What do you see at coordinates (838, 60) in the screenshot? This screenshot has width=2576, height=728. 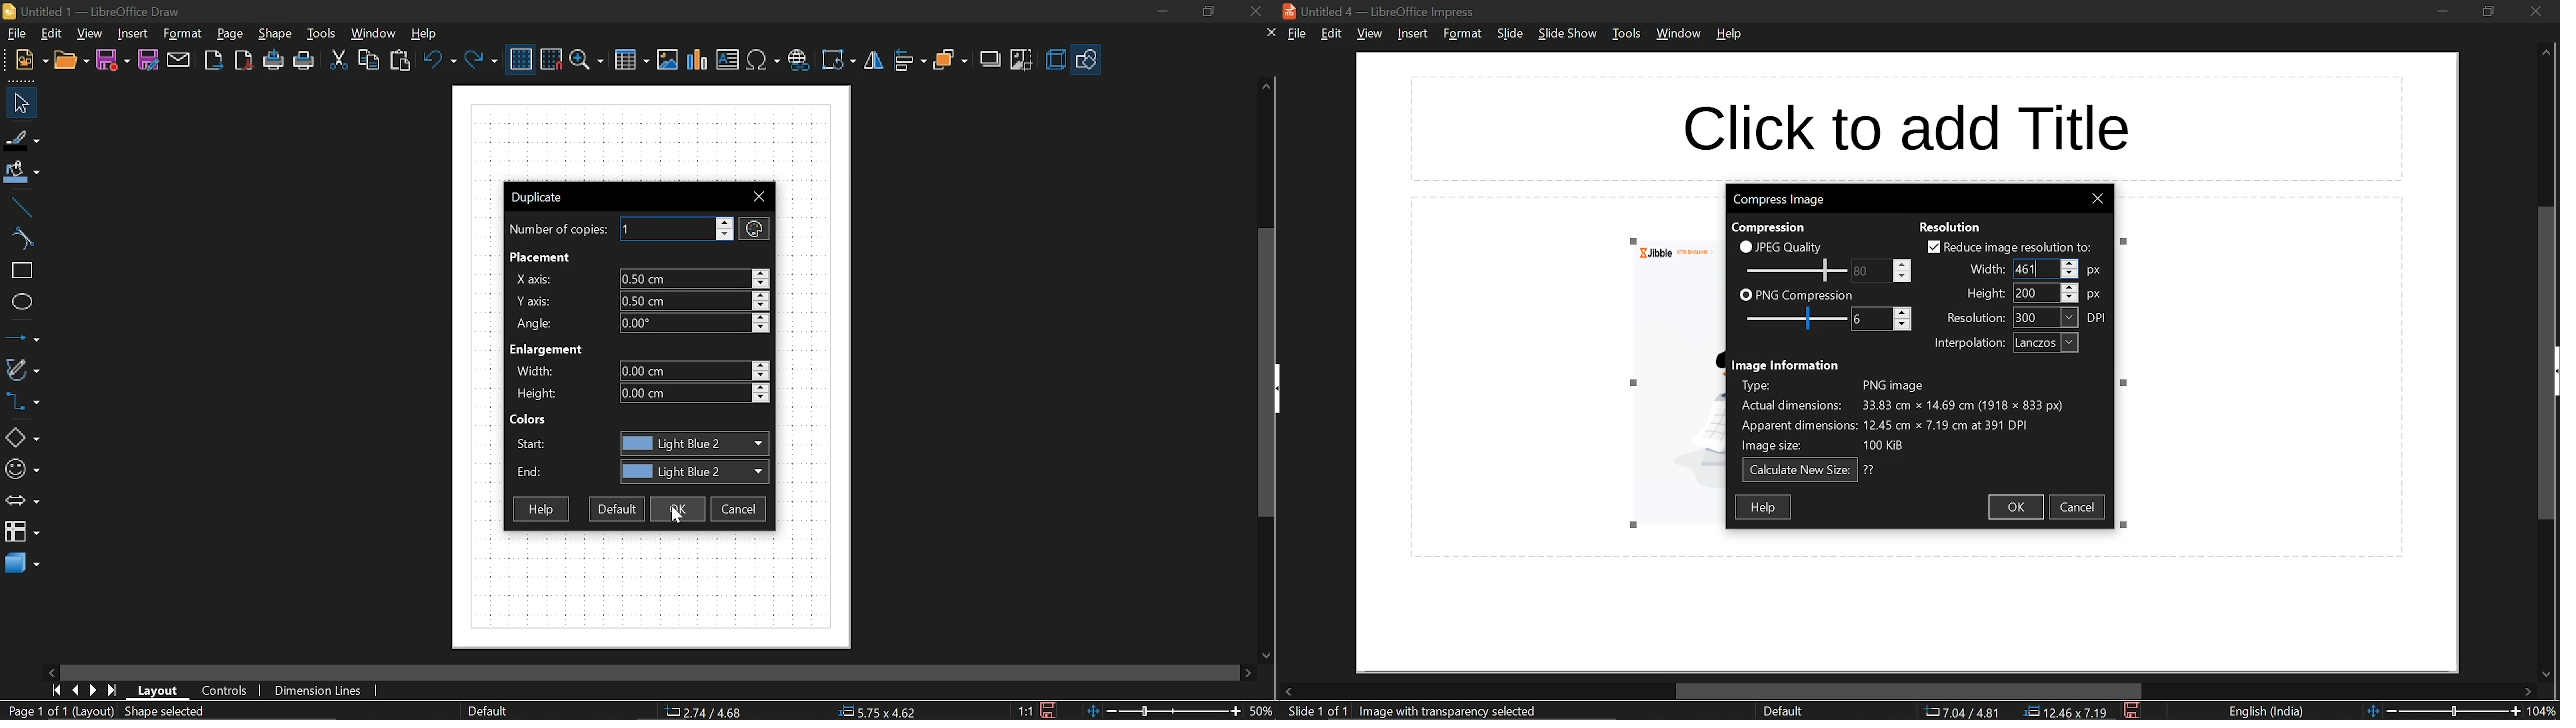 I see `Rotate` at bounding box center [838, 60].